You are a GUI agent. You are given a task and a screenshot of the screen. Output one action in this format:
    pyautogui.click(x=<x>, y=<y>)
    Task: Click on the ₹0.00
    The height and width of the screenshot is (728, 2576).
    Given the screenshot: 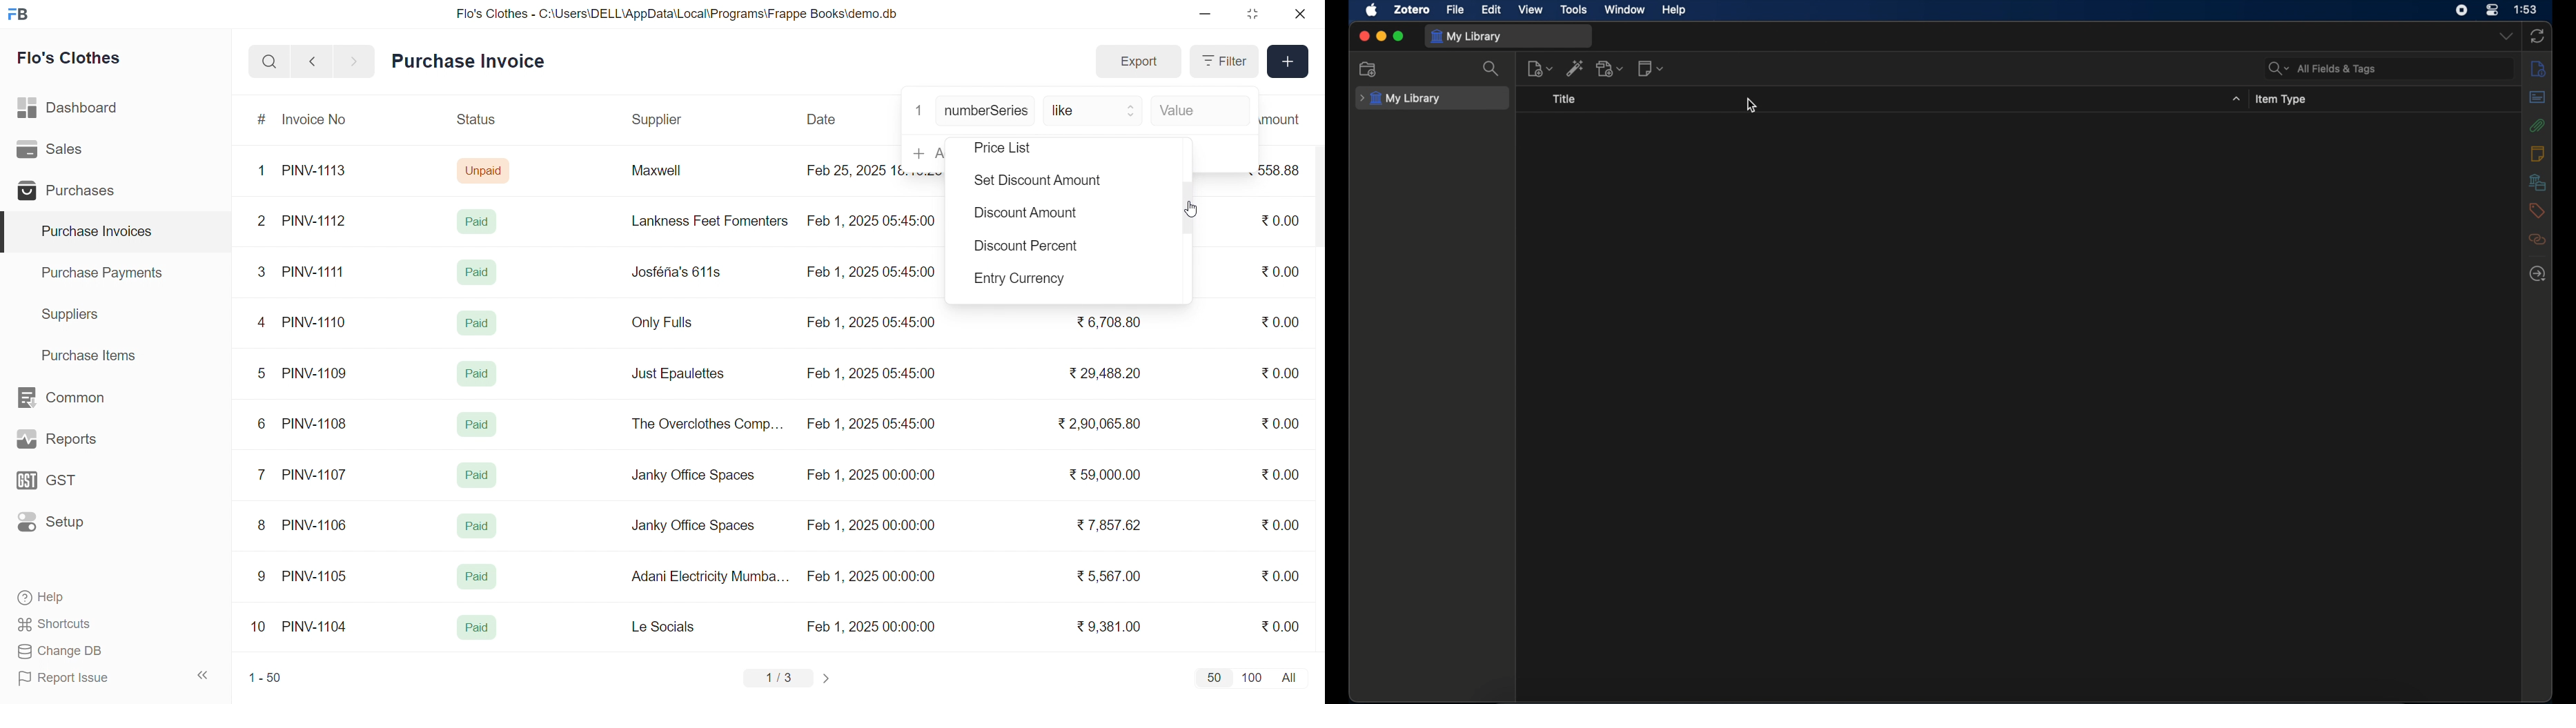 What is the action you would take?
    pyautogui.click(x=1278, y=222)
    